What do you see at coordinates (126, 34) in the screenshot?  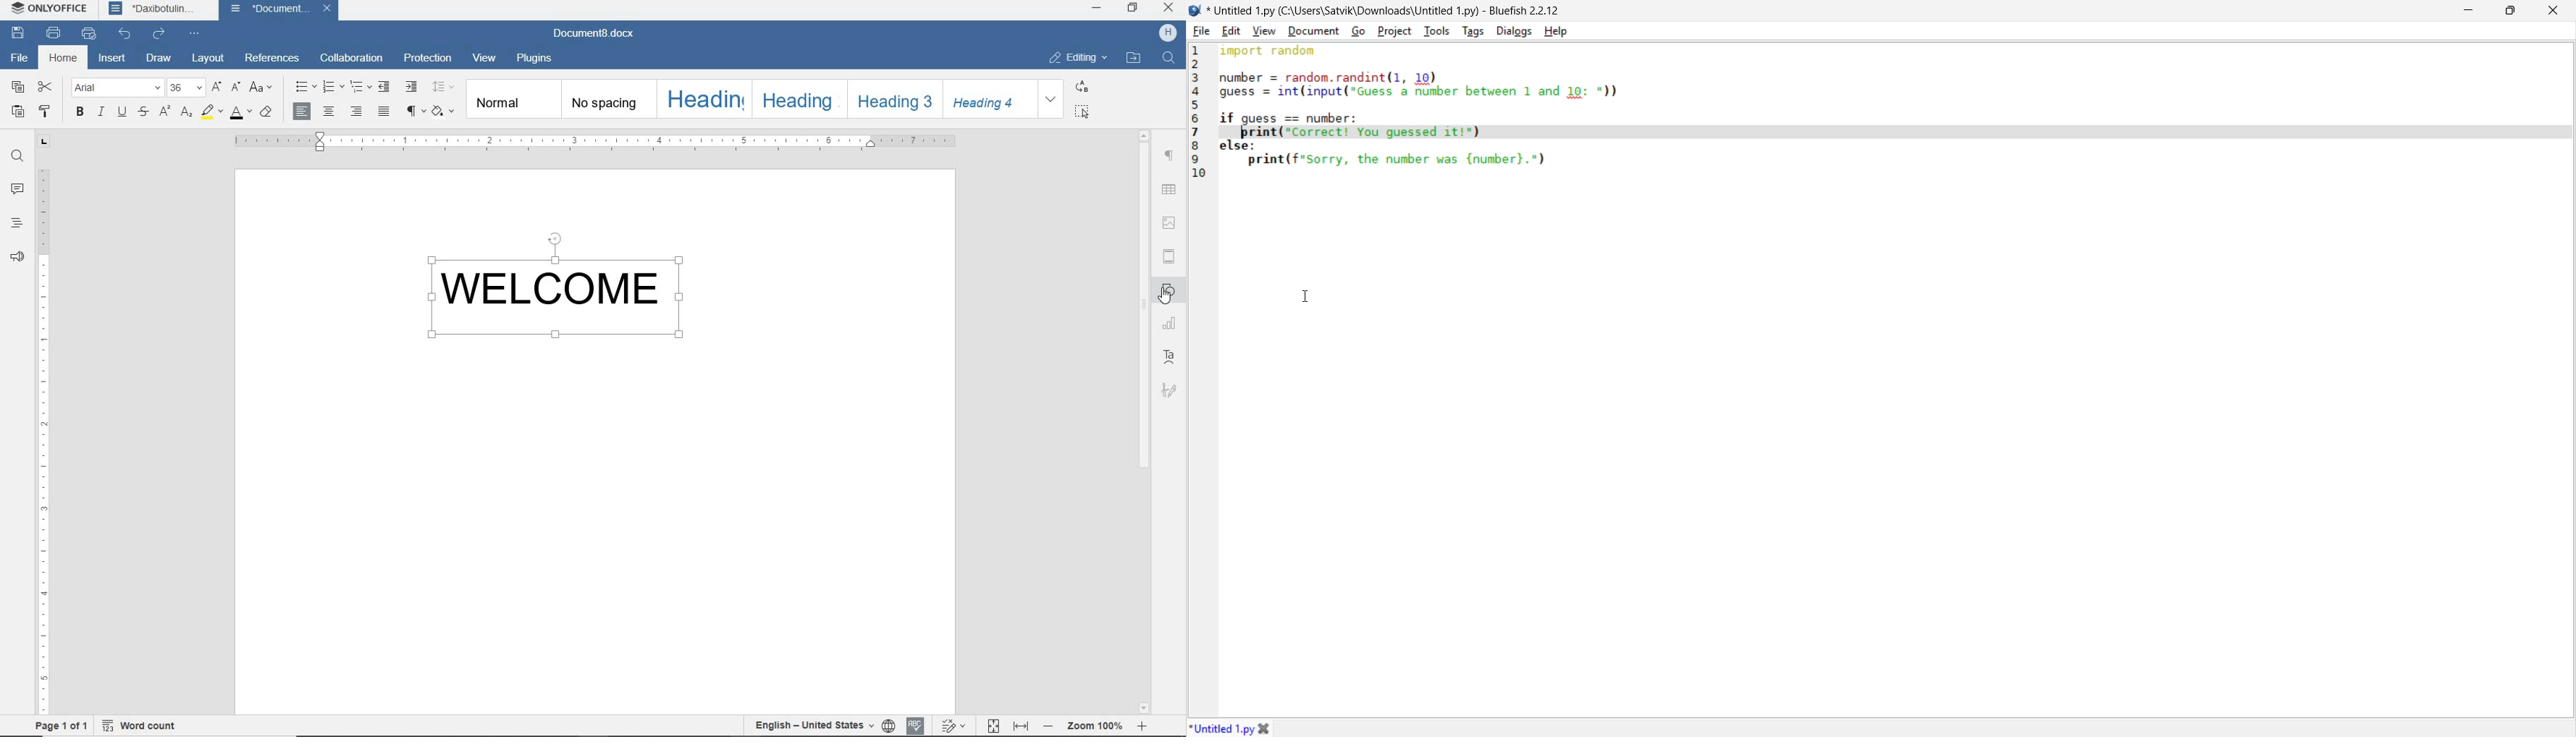 I see `UNDO` at bounding box center [126, 34].